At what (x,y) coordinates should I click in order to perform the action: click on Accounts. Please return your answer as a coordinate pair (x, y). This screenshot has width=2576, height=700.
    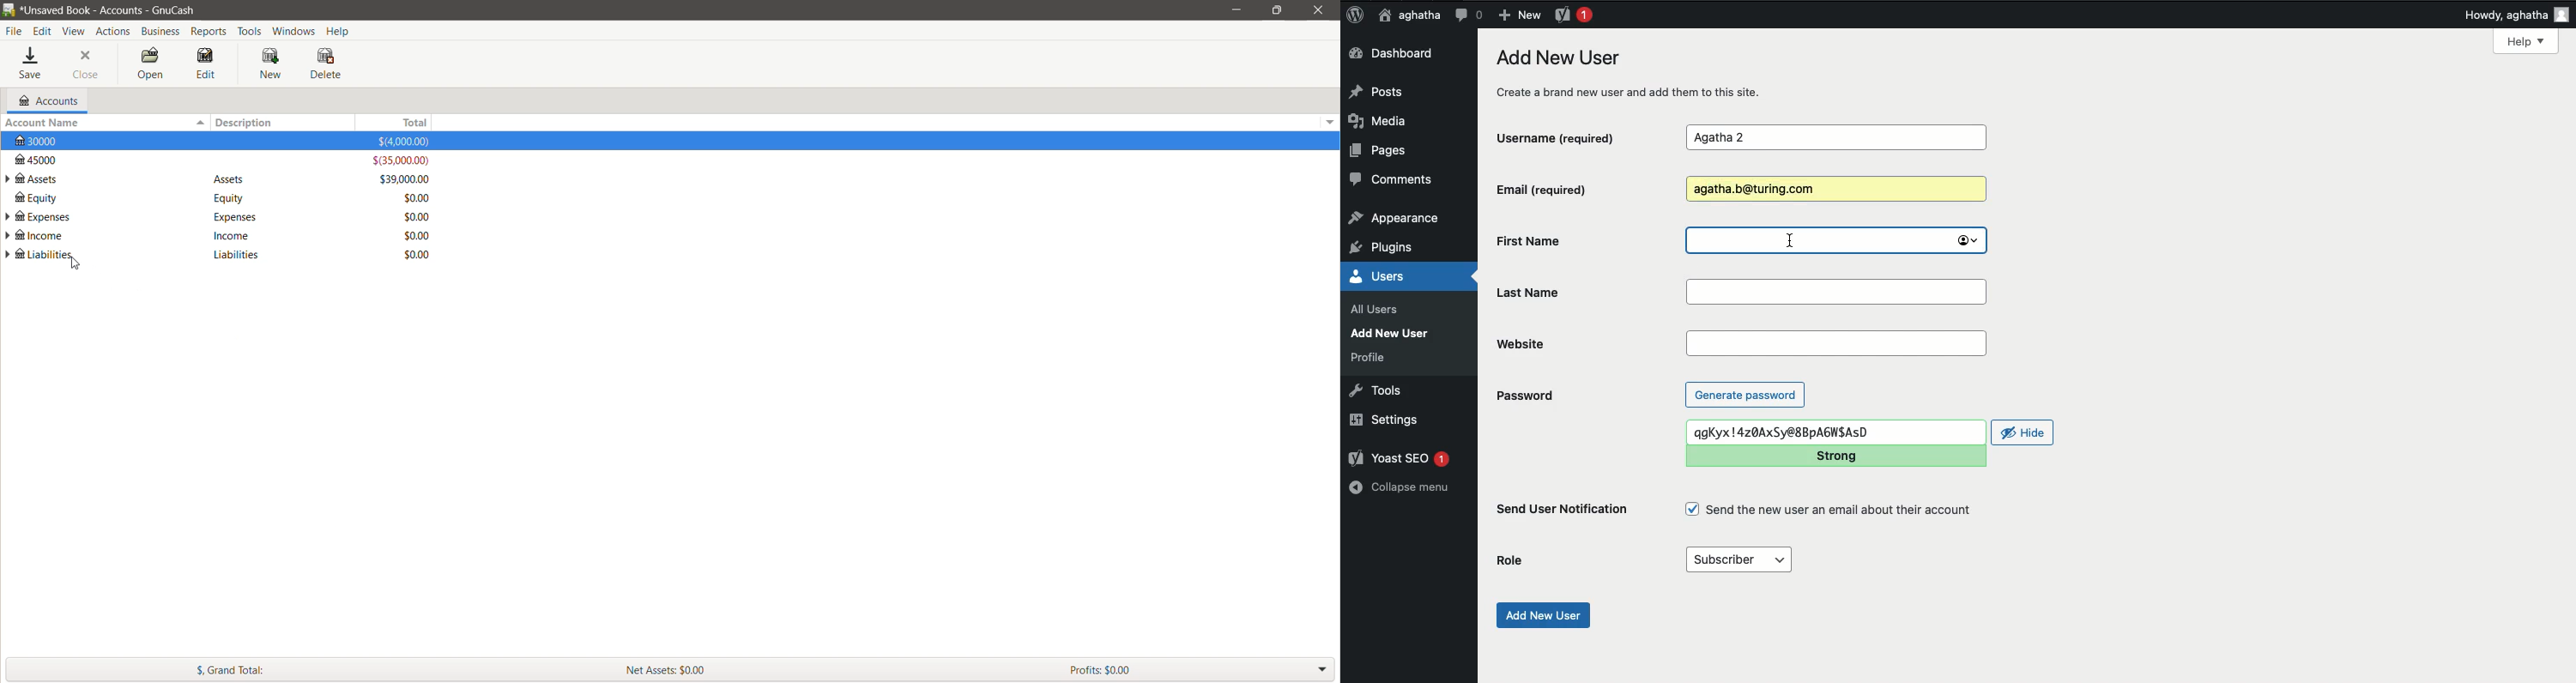
    Looking at the image, I should click on (47, 101).